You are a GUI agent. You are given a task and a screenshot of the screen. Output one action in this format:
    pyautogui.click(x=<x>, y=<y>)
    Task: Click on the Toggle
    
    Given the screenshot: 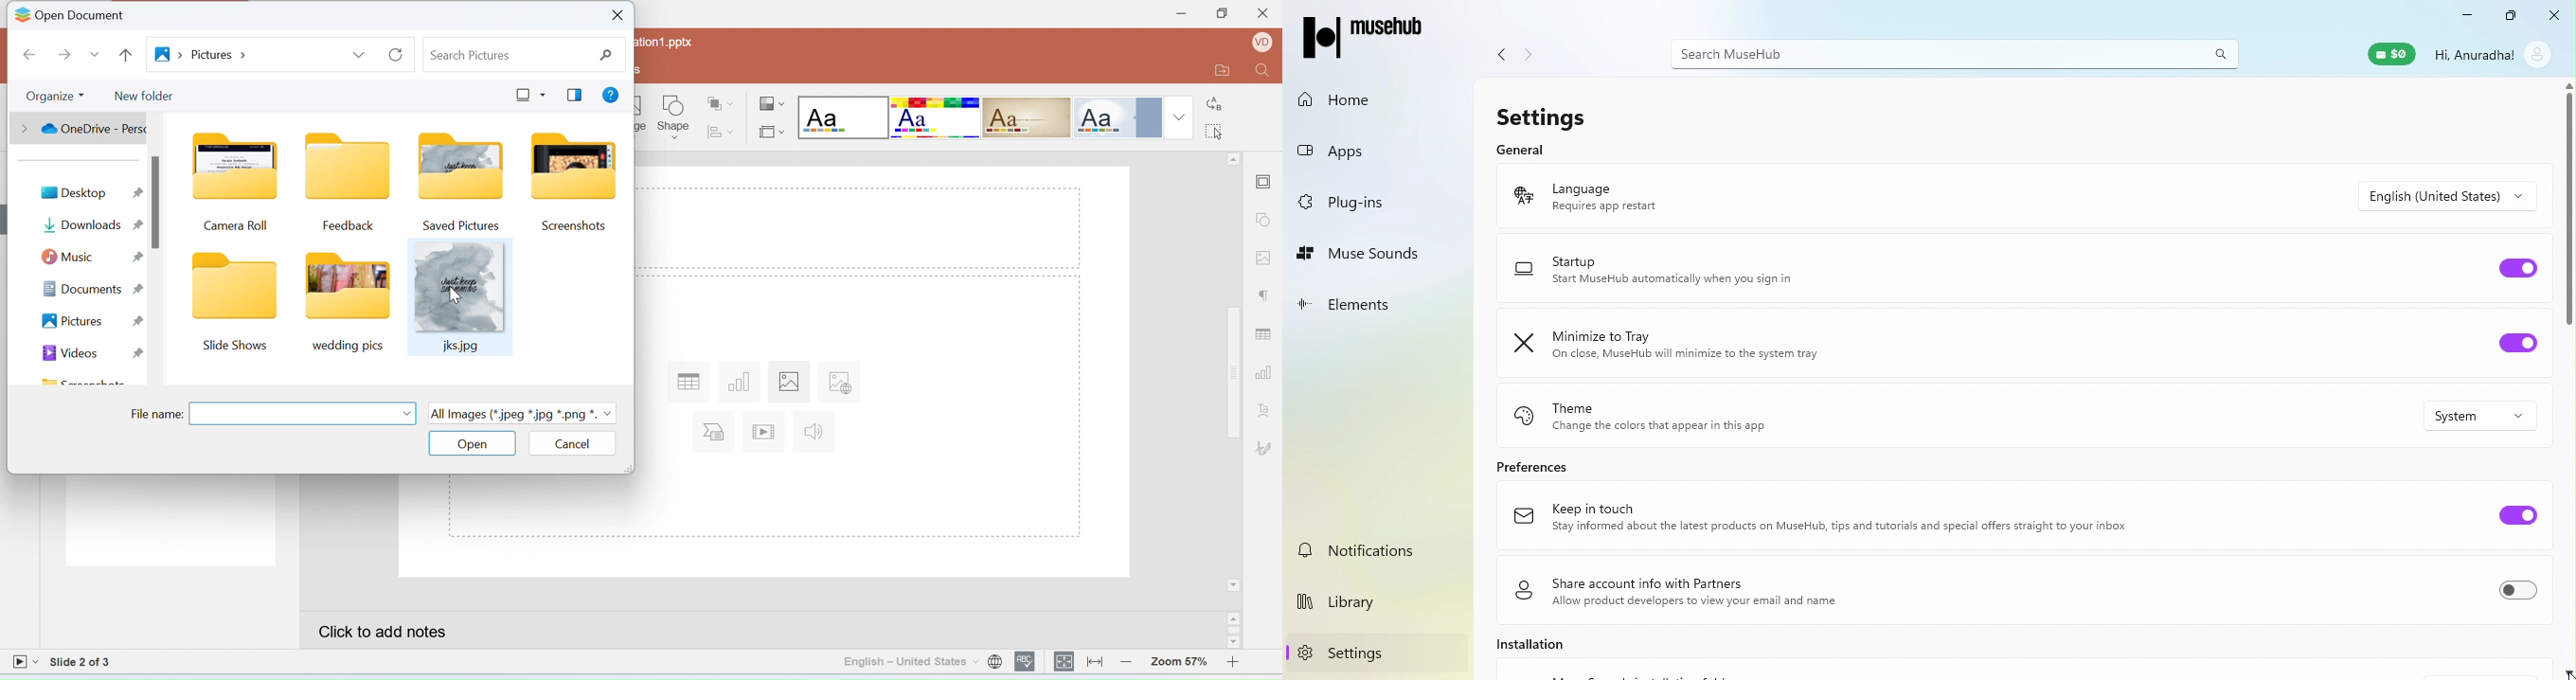 What is the action you would take?
    pyautogui.click(x=2514, y=590)
    